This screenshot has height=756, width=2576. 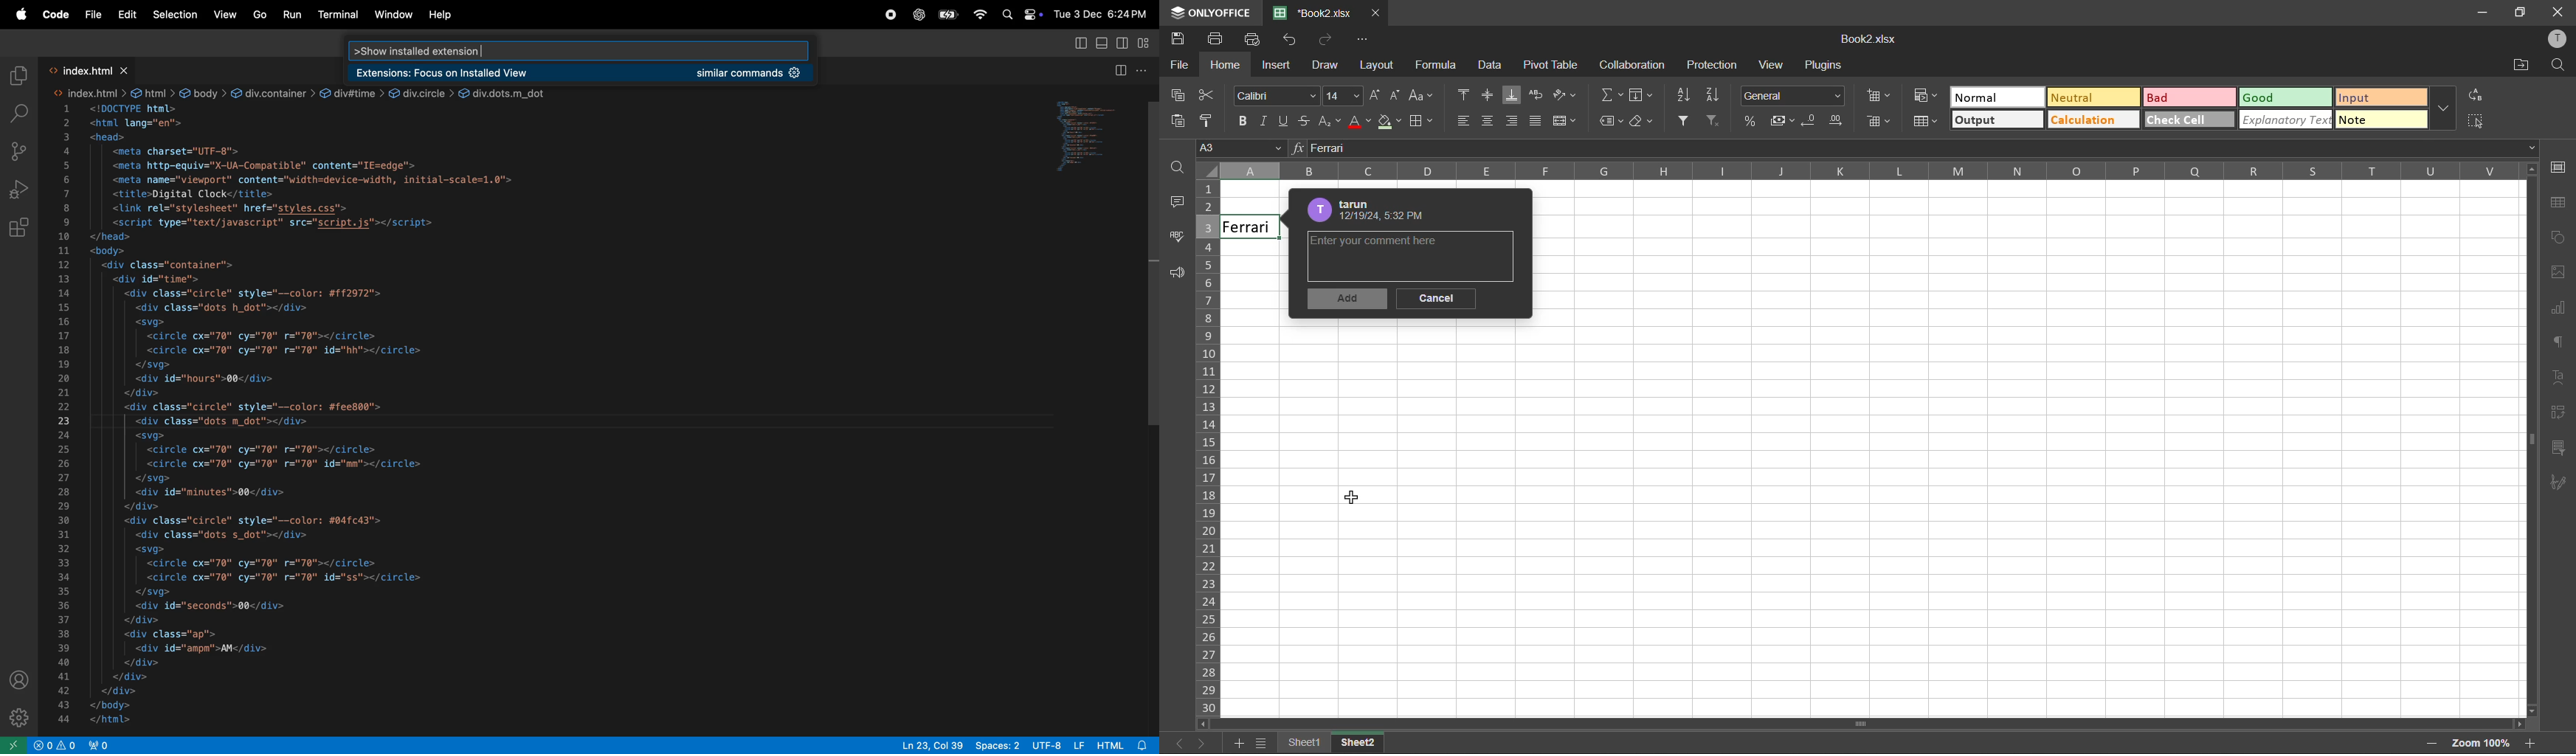 What do you see at coordinates (393, 15) in the screenshot?
I see `window` at bounding box center [393, 15].